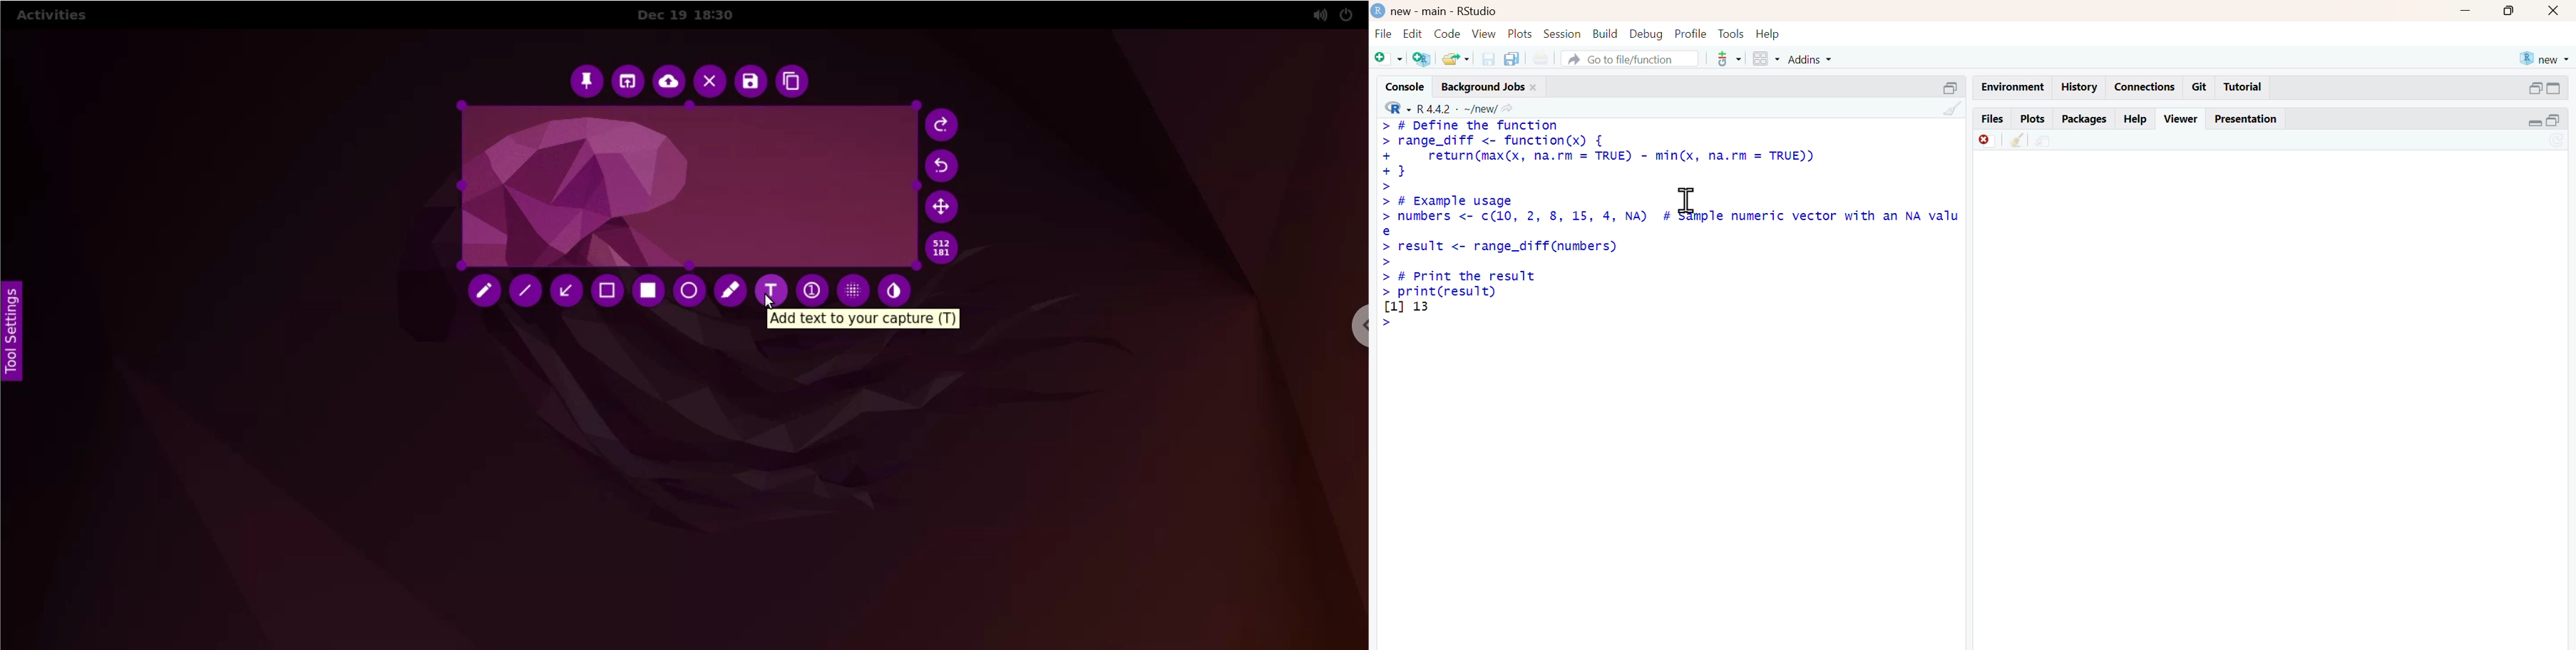 The image size is (2576, 672). I want to click on edit, so click(1413, 33).